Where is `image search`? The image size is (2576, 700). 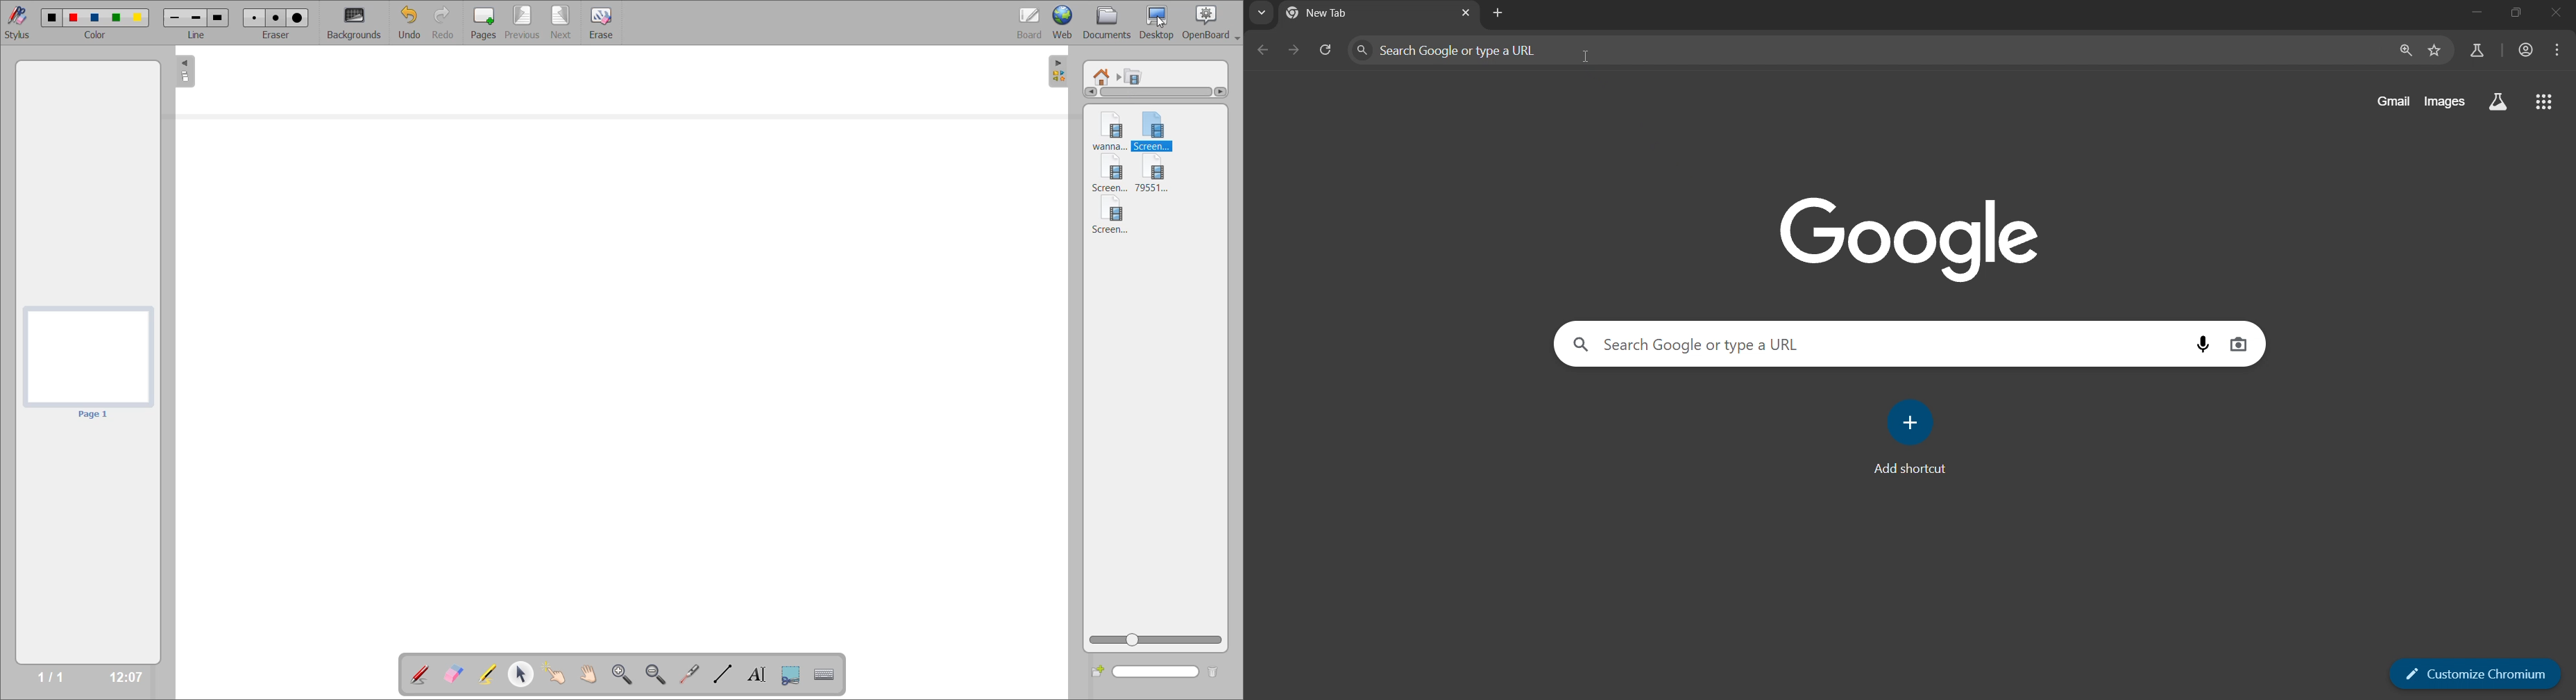
image search is located at coordinates (2240, 344).